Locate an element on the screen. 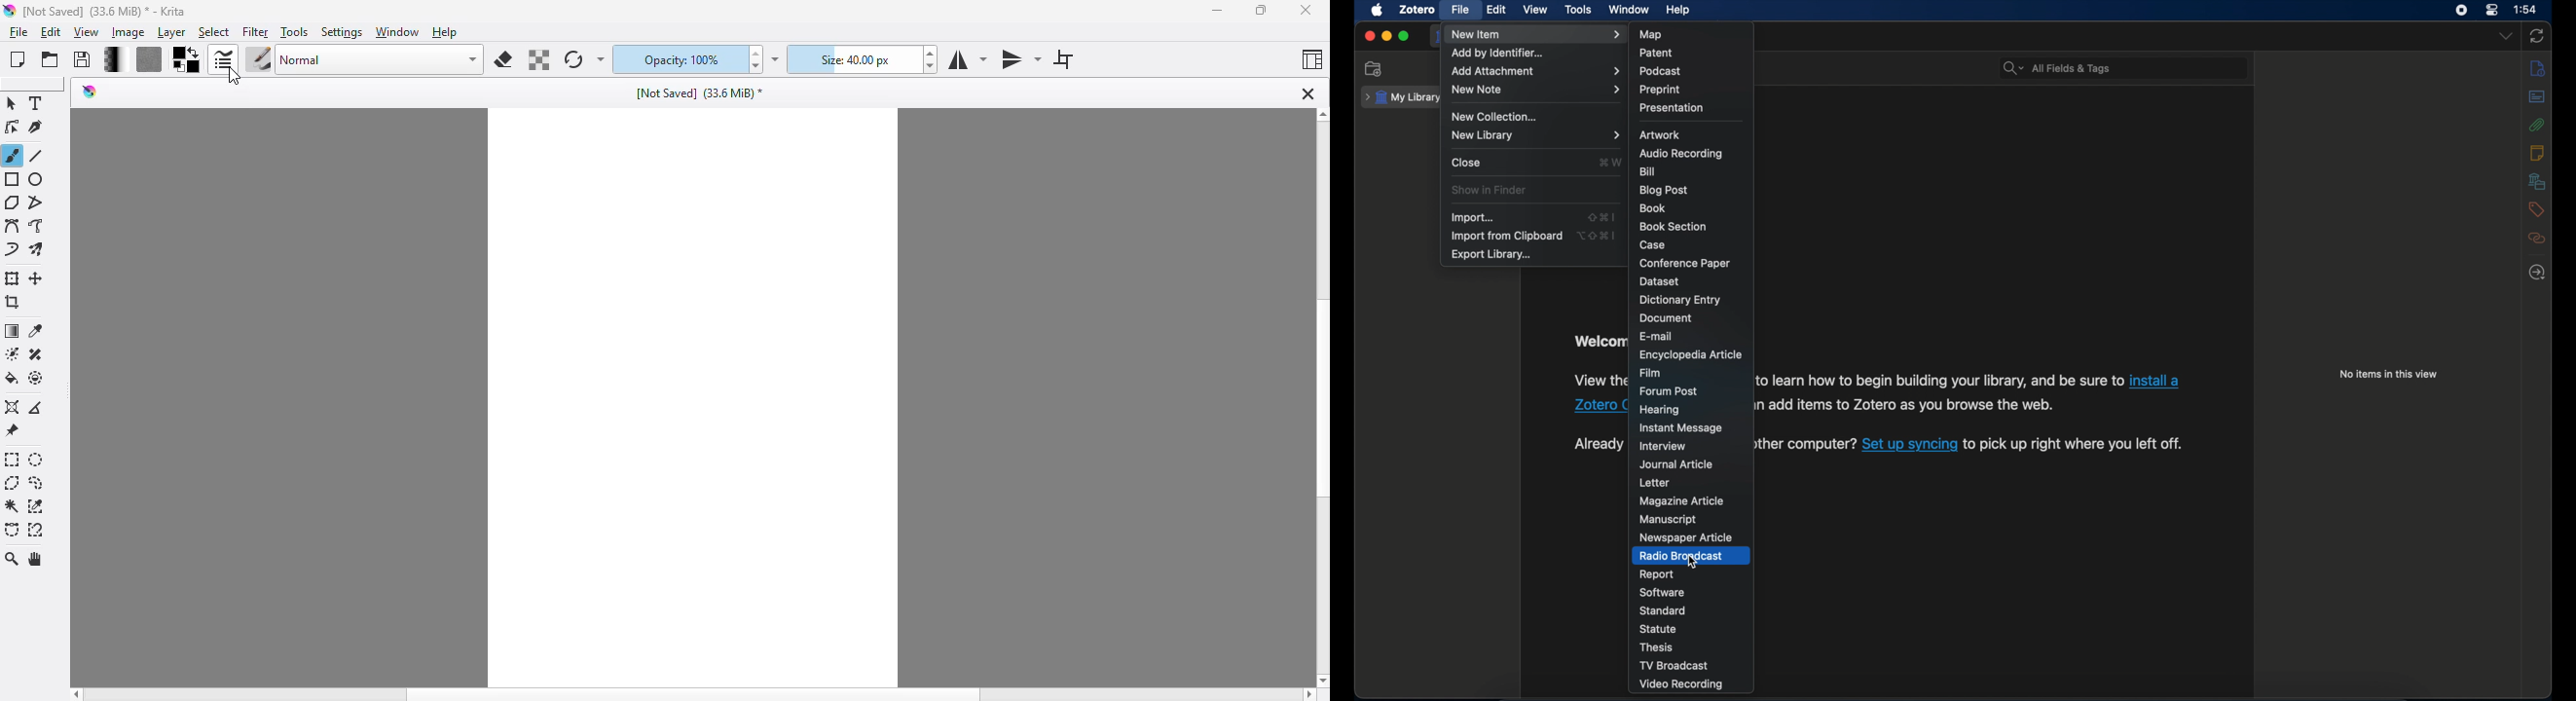 This screenshot has width=2576, height=728. close is located at coordinates (1466, 162).